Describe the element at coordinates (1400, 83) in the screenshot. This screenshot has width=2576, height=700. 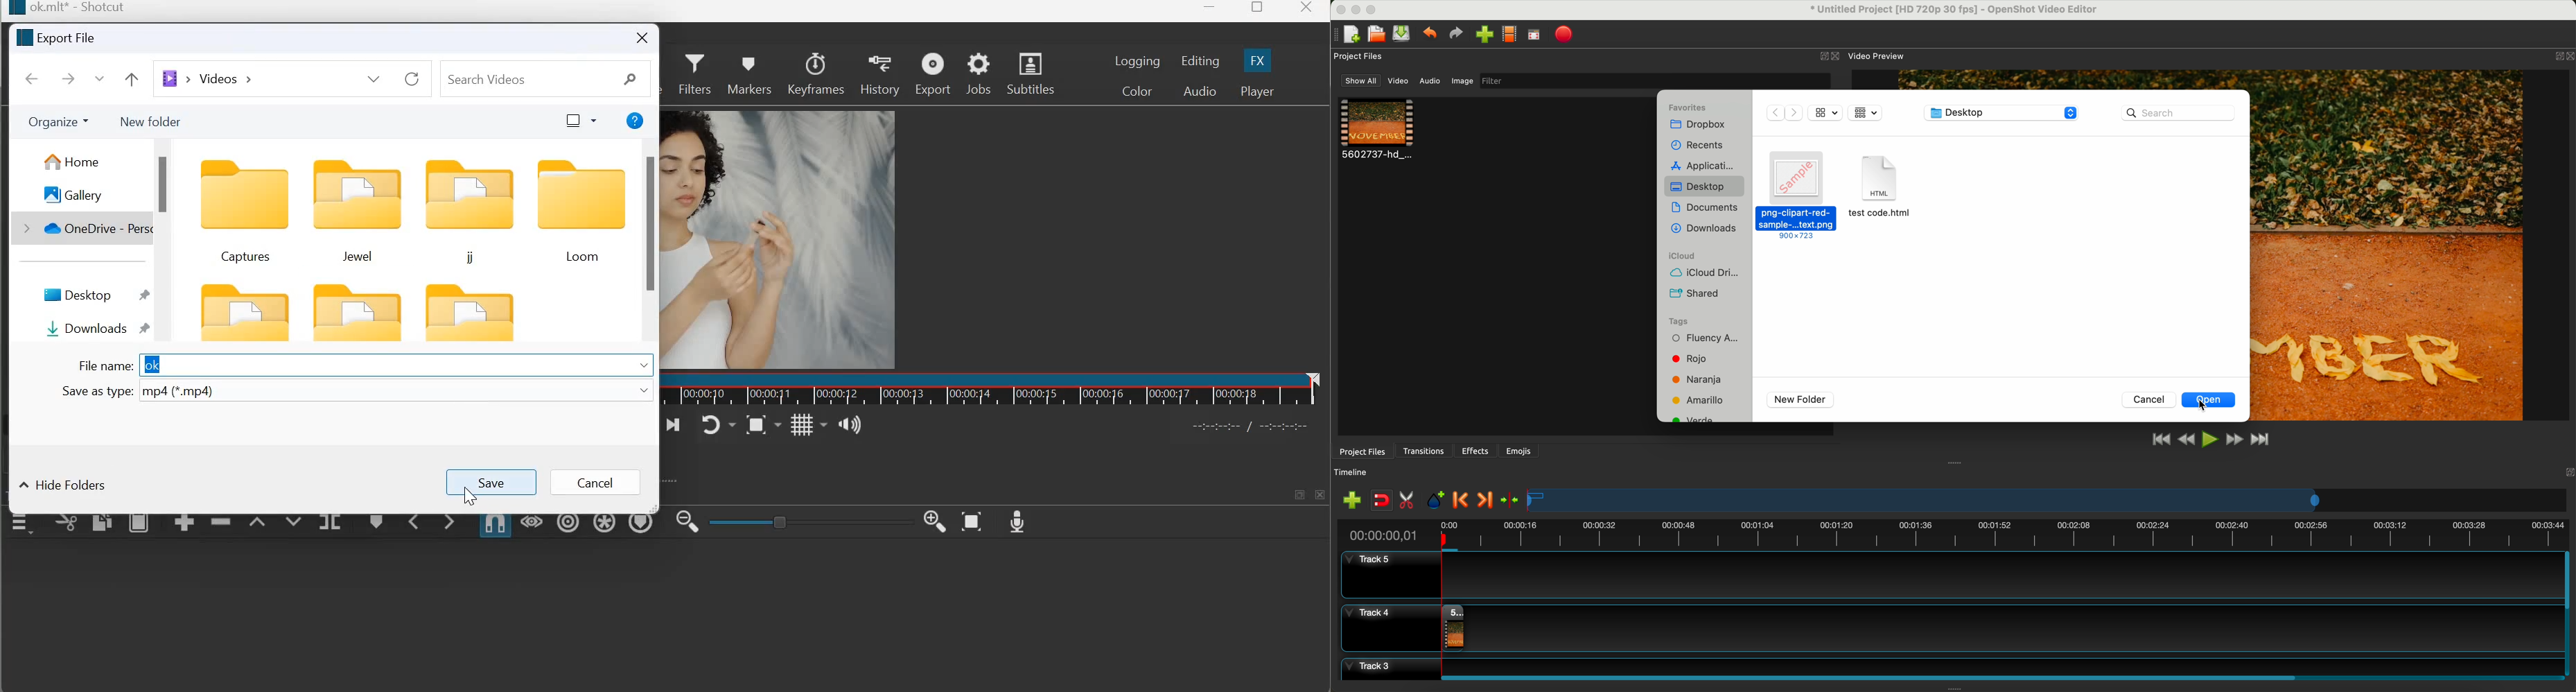
I see `video` at that location.